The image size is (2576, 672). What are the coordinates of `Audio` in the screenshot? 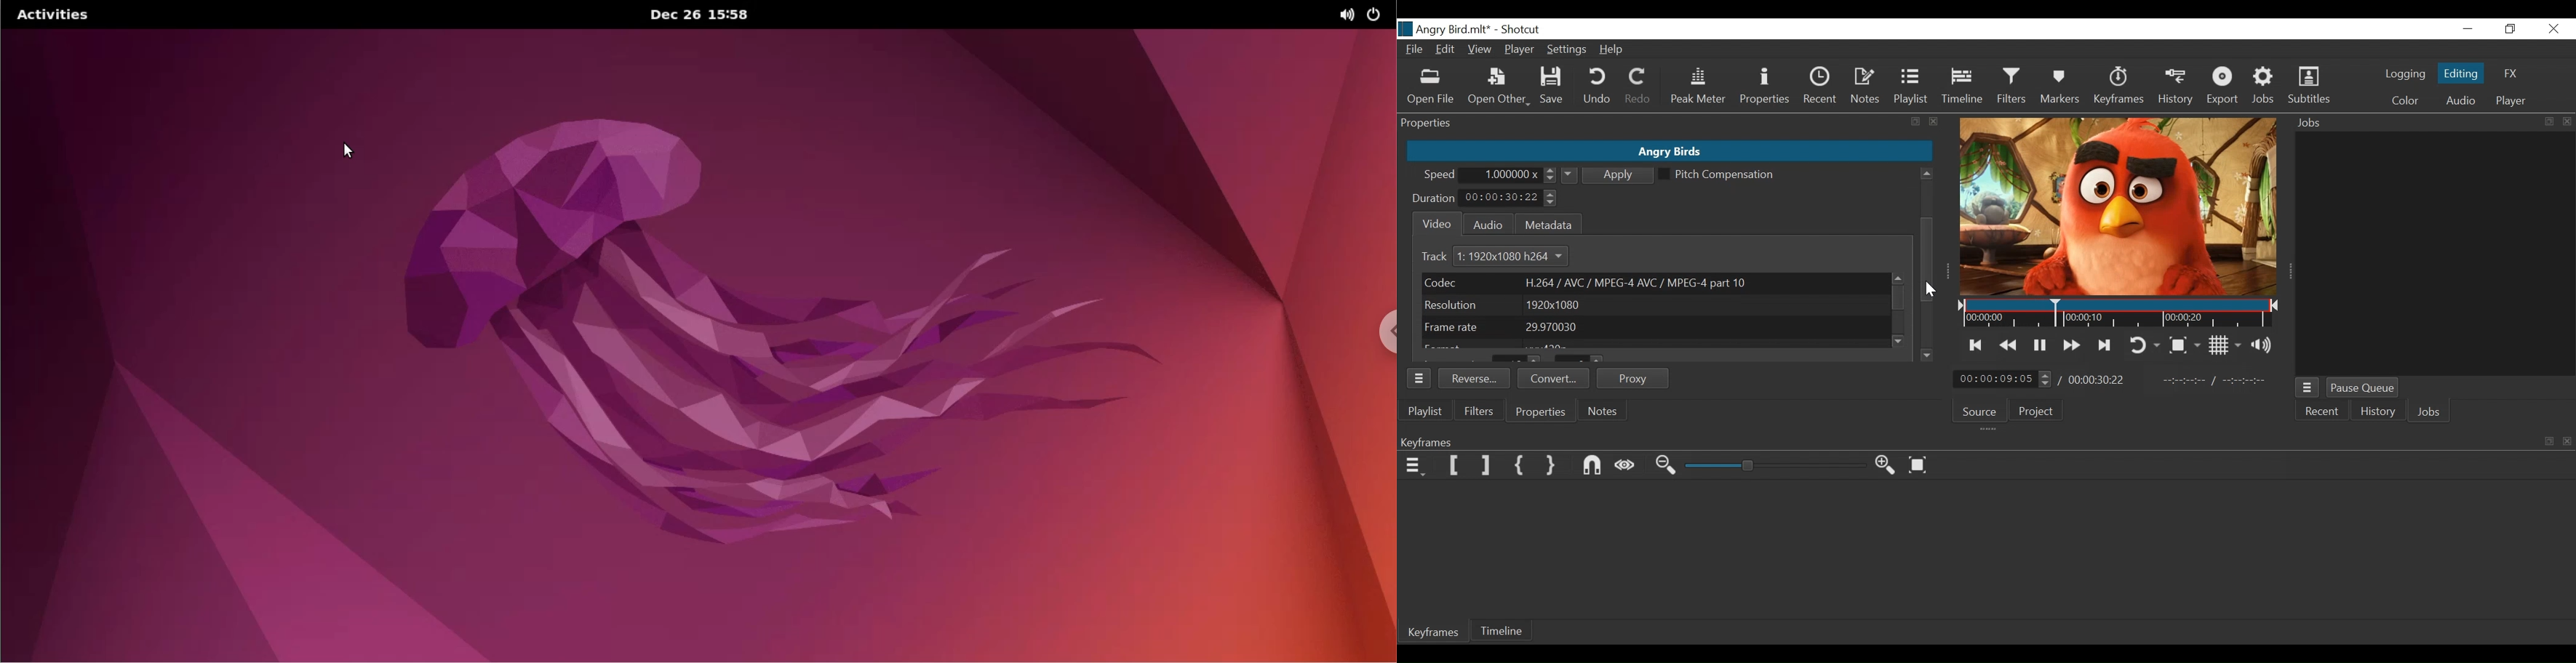 It's located at (1485, 223).